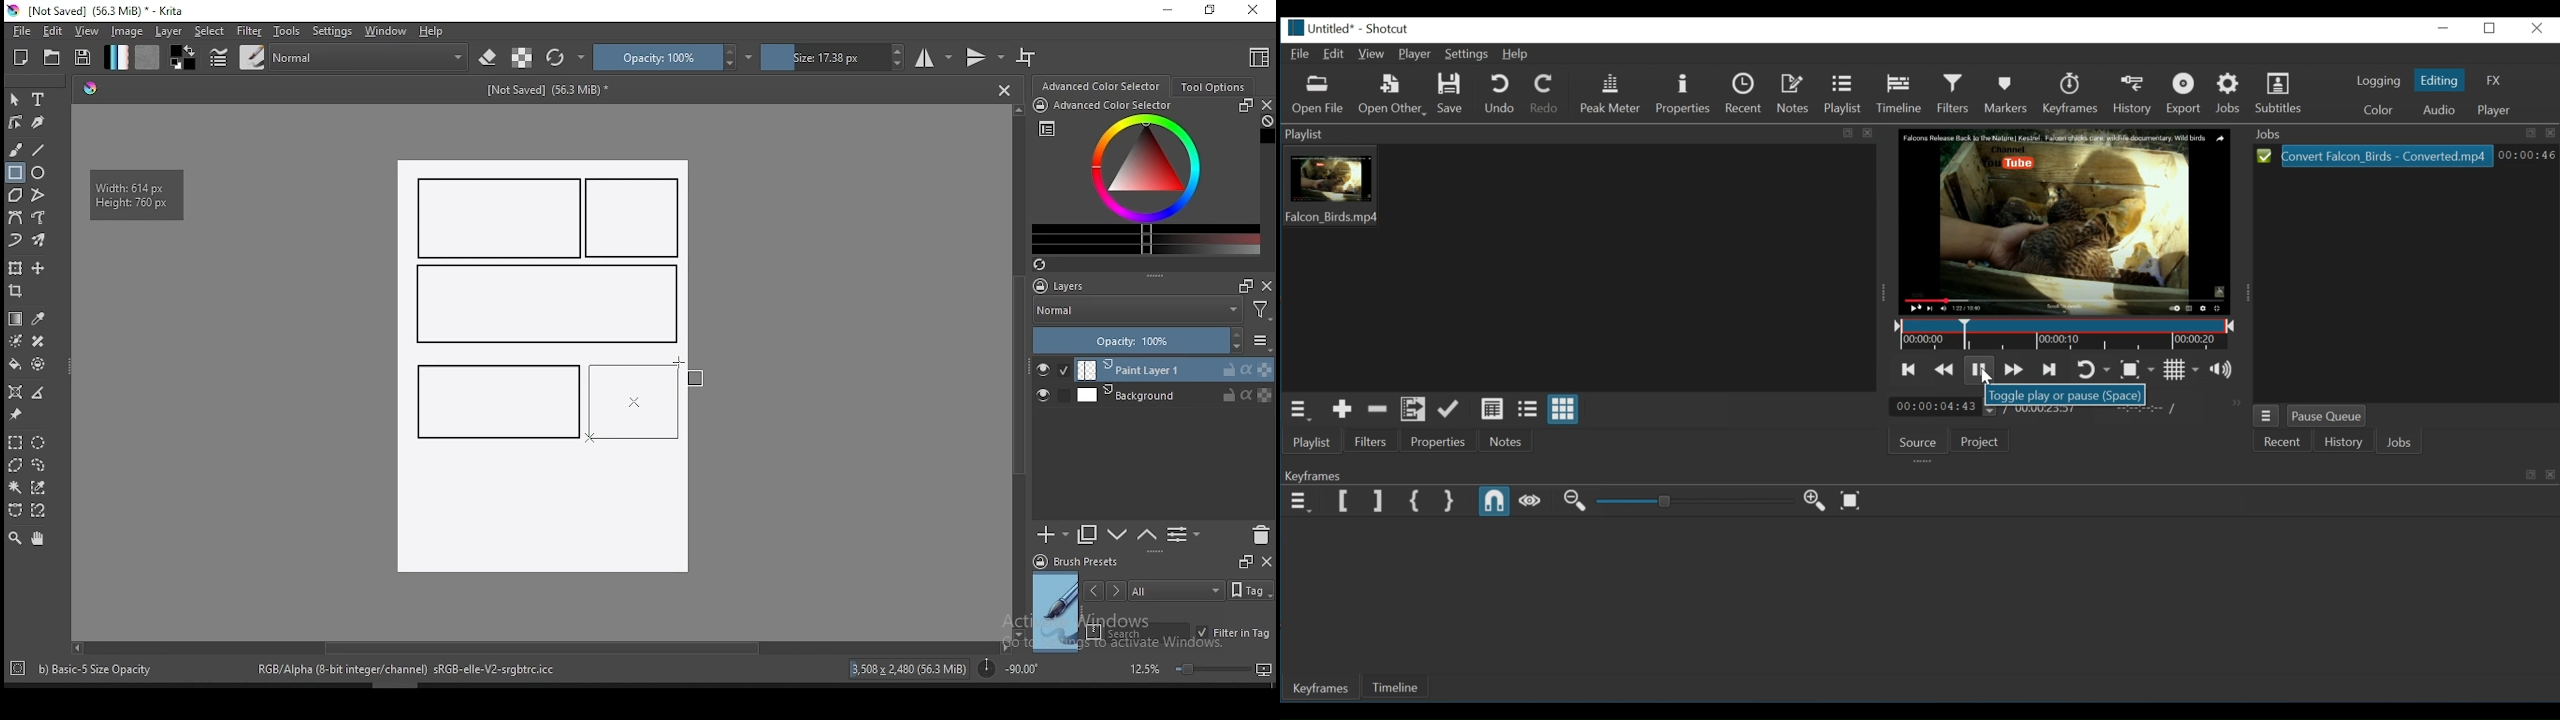  What do you see at coordinates (1371, 441) in the screenshot?
I see `Filters` at bounding box center [1371, 441].